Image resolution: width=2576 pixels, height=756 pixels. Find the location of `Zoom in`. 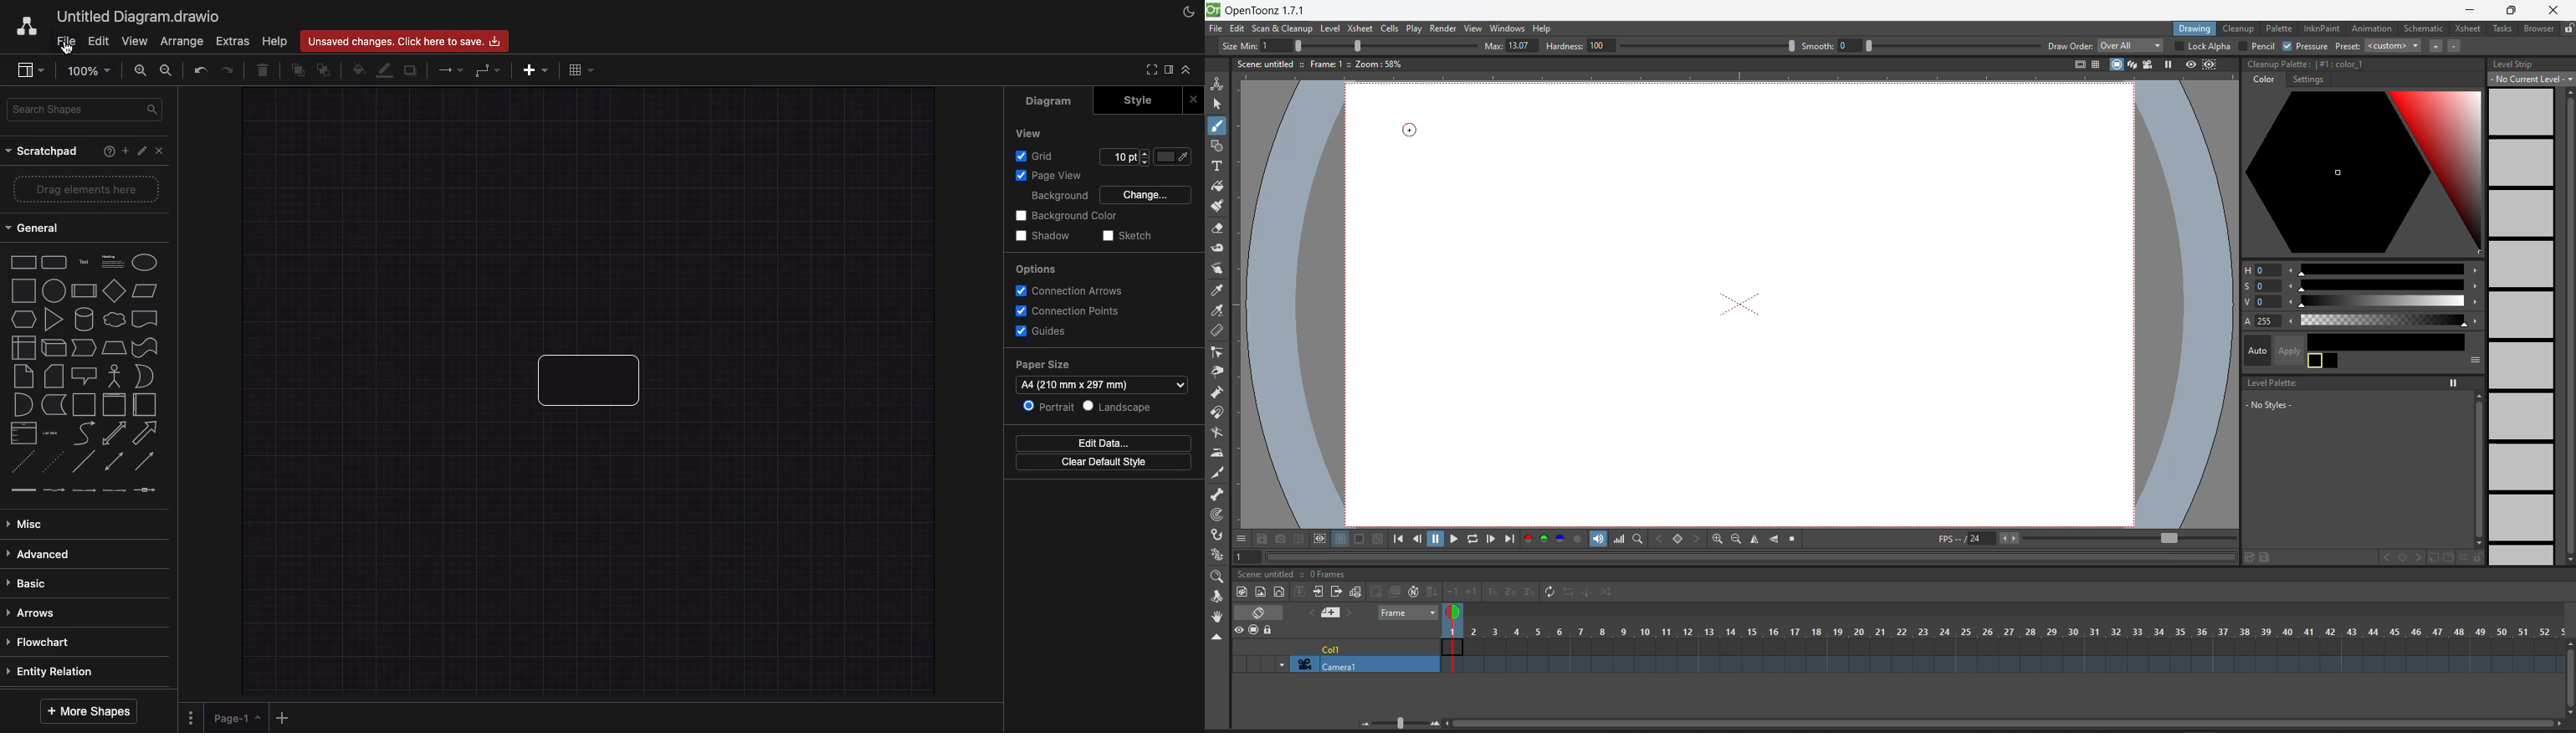

Zoom in is located at coordinates (140, 71).